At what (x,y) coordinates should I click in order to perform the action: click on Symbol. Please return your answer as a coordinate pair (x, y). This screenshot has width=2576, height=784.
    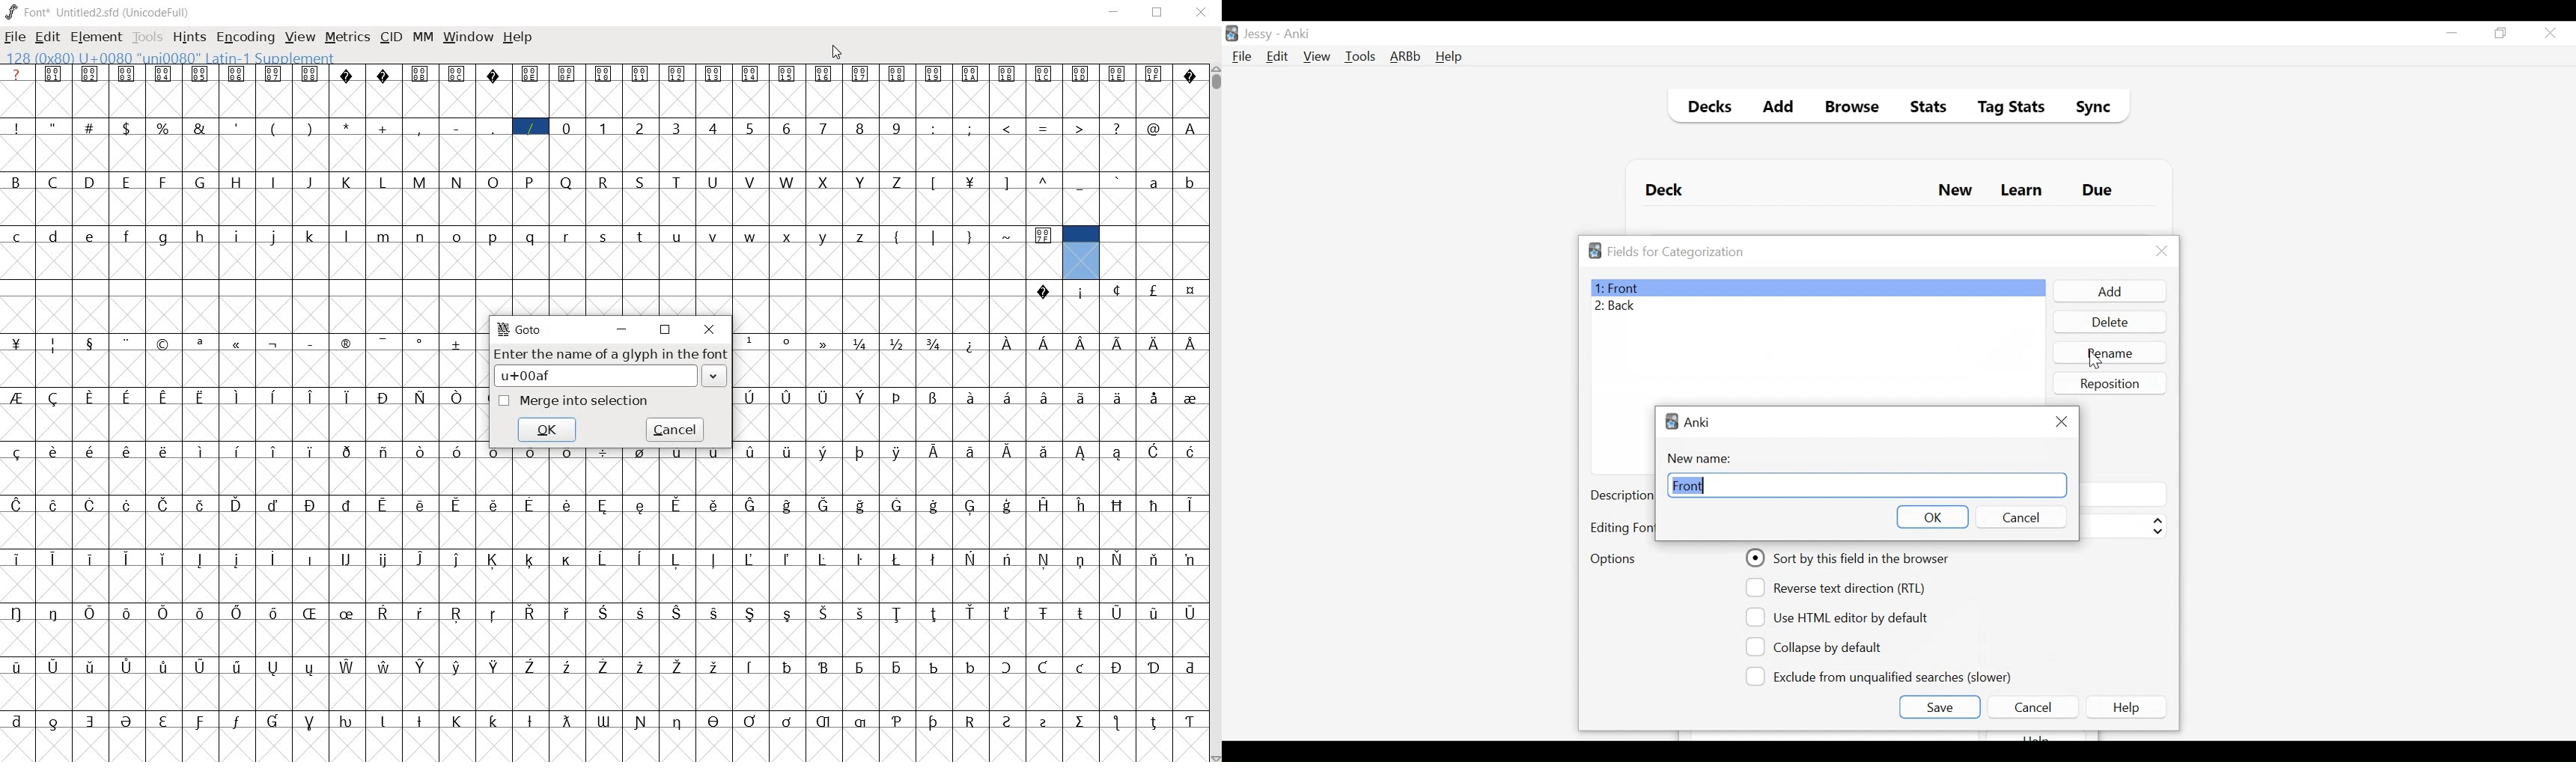
    Looking at the image, I should click on (201, 612).